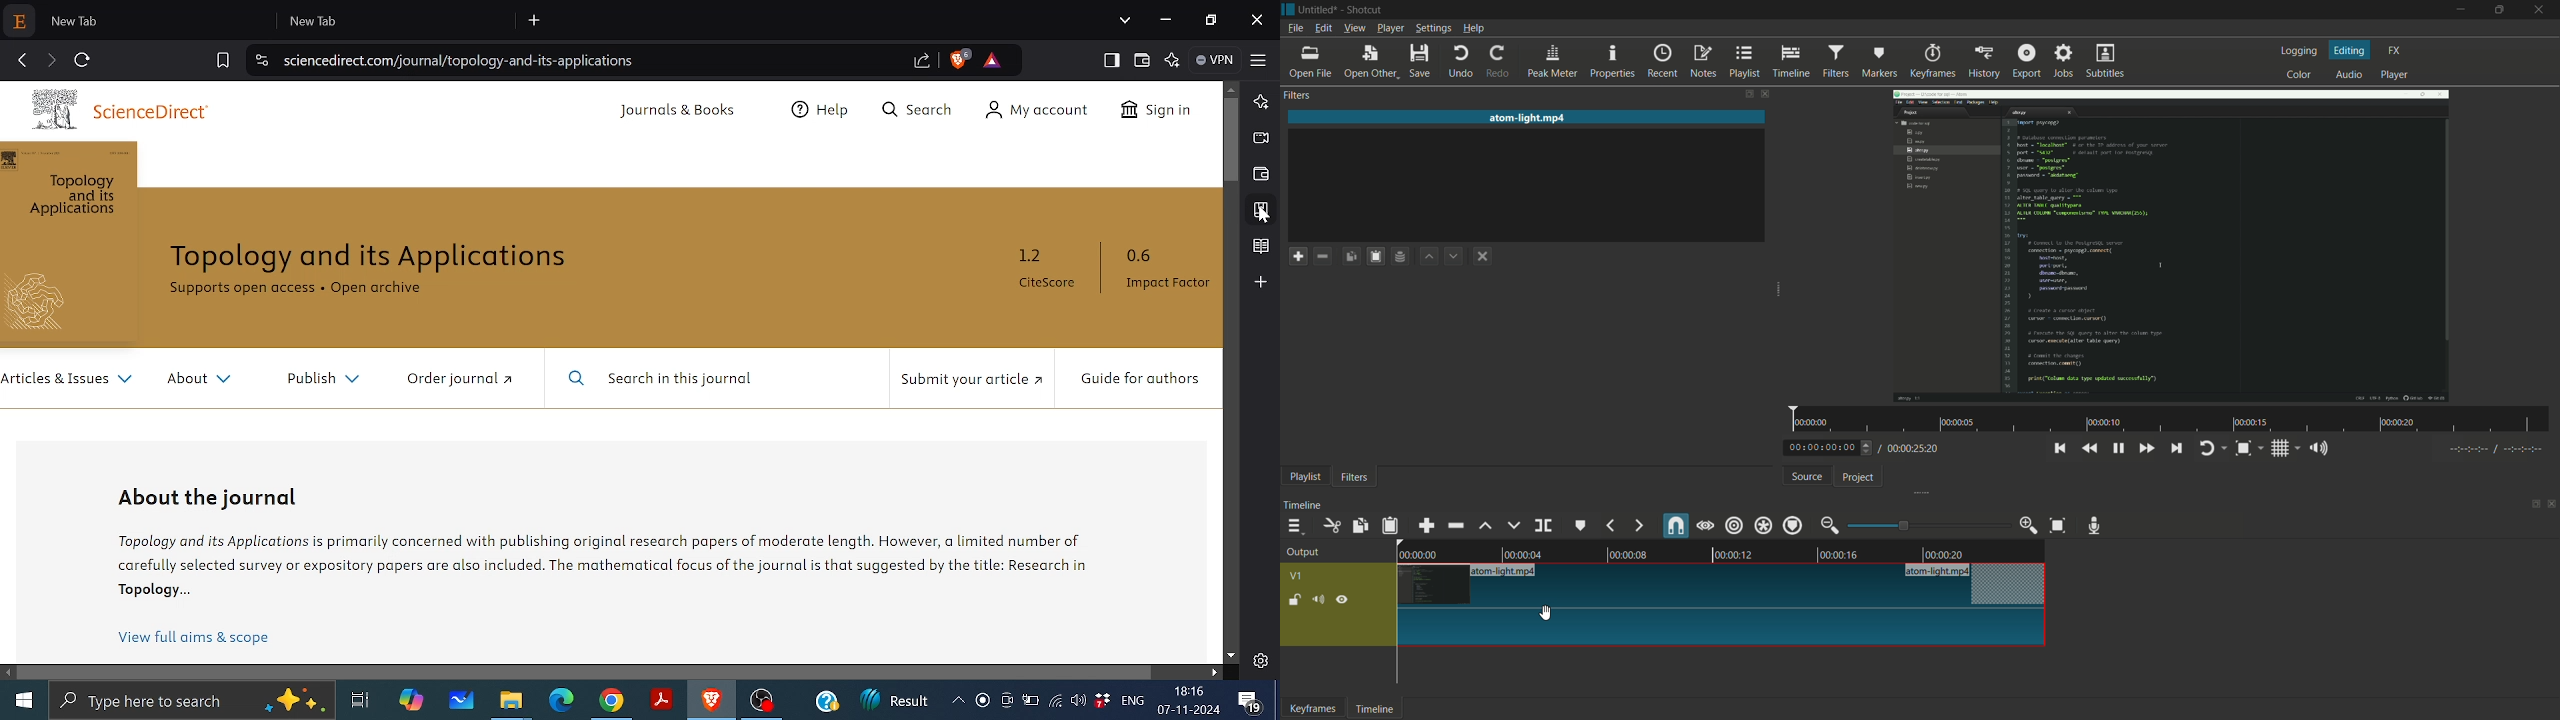 The image size is (2576, 728). What do you see at coordinates (1487, 526) in the screenshot?
I see `lift` at bounding box center [1487, 526].